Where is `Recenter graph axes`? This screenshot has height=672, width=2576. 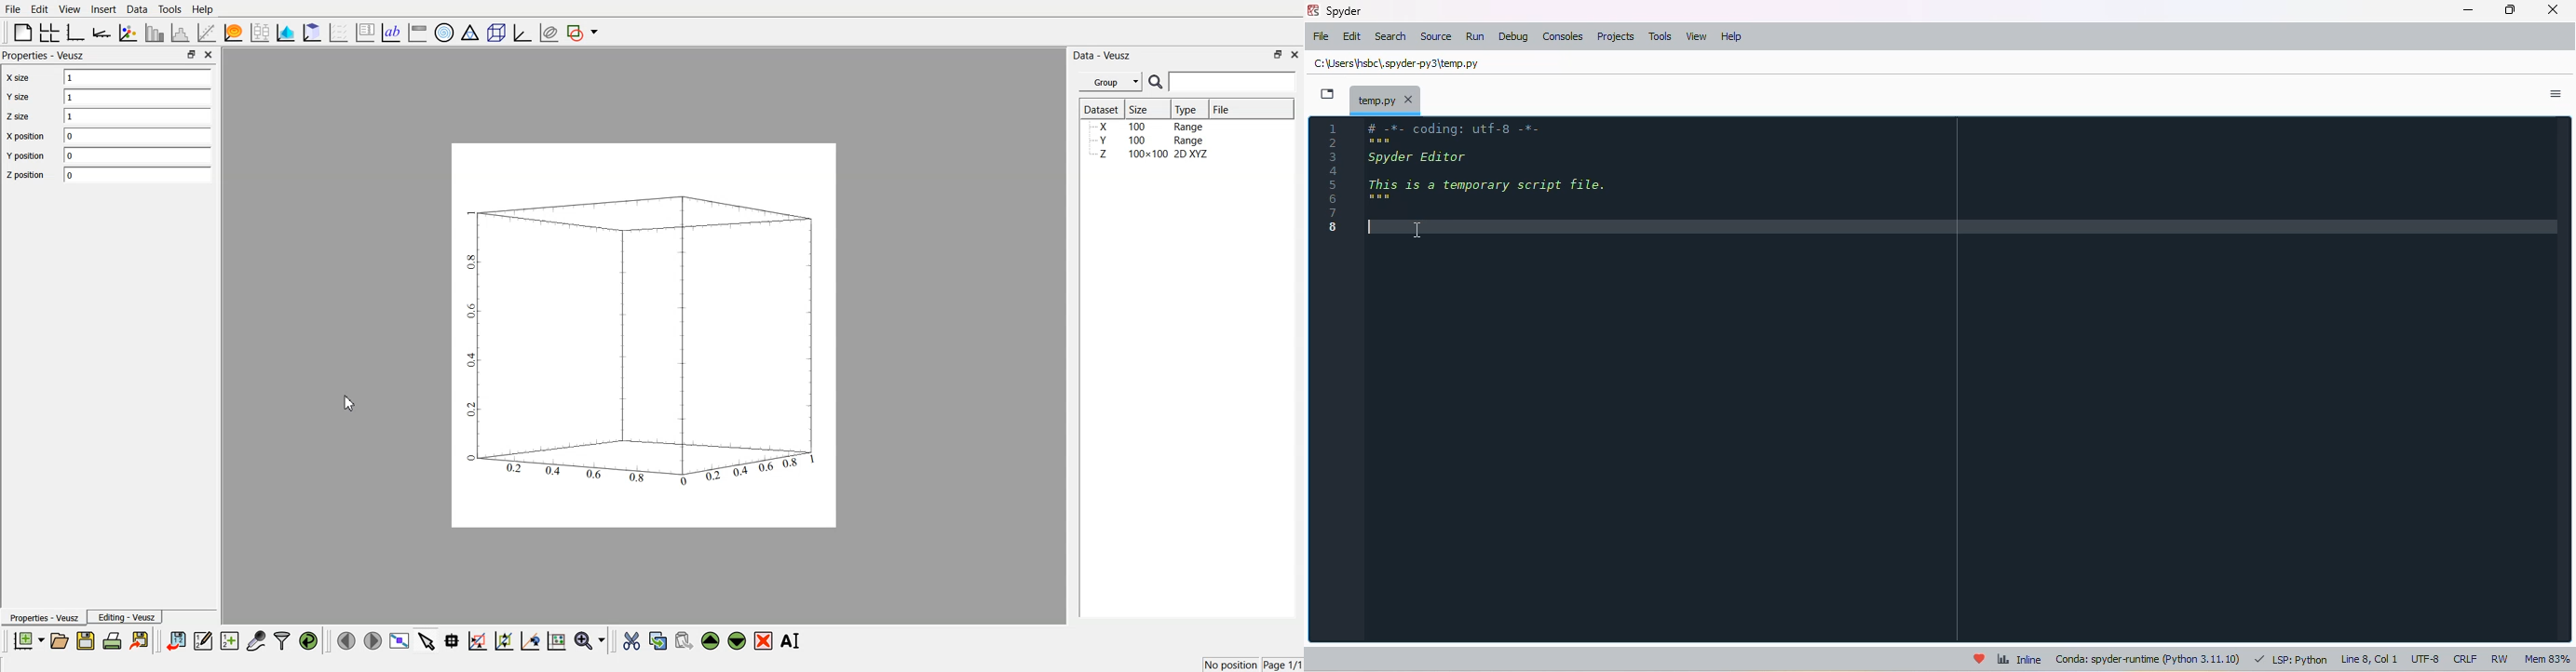
Recenter graph axes is located at coordinates (531, 640).